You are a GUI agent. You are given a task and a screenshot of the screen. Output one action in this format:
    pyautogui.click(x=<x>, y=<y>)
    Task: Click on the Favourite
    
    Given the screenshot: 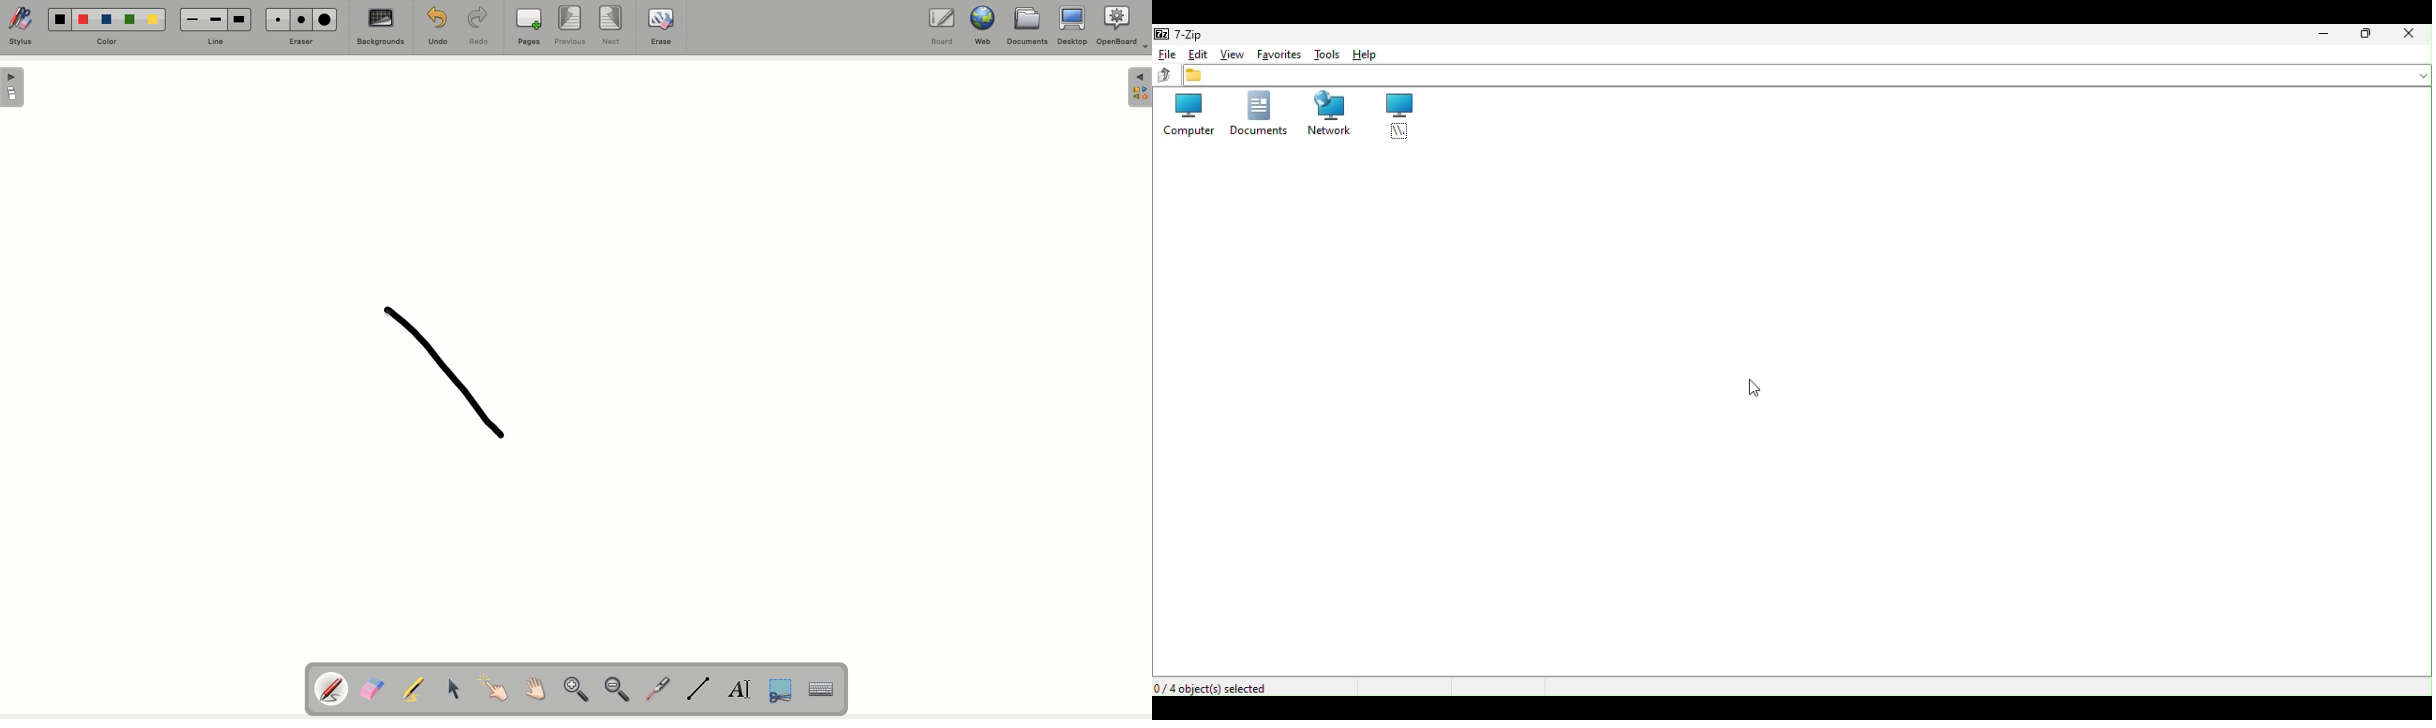 What is the action you would take?
    pyautogui.click(x=1279, y=53)
    